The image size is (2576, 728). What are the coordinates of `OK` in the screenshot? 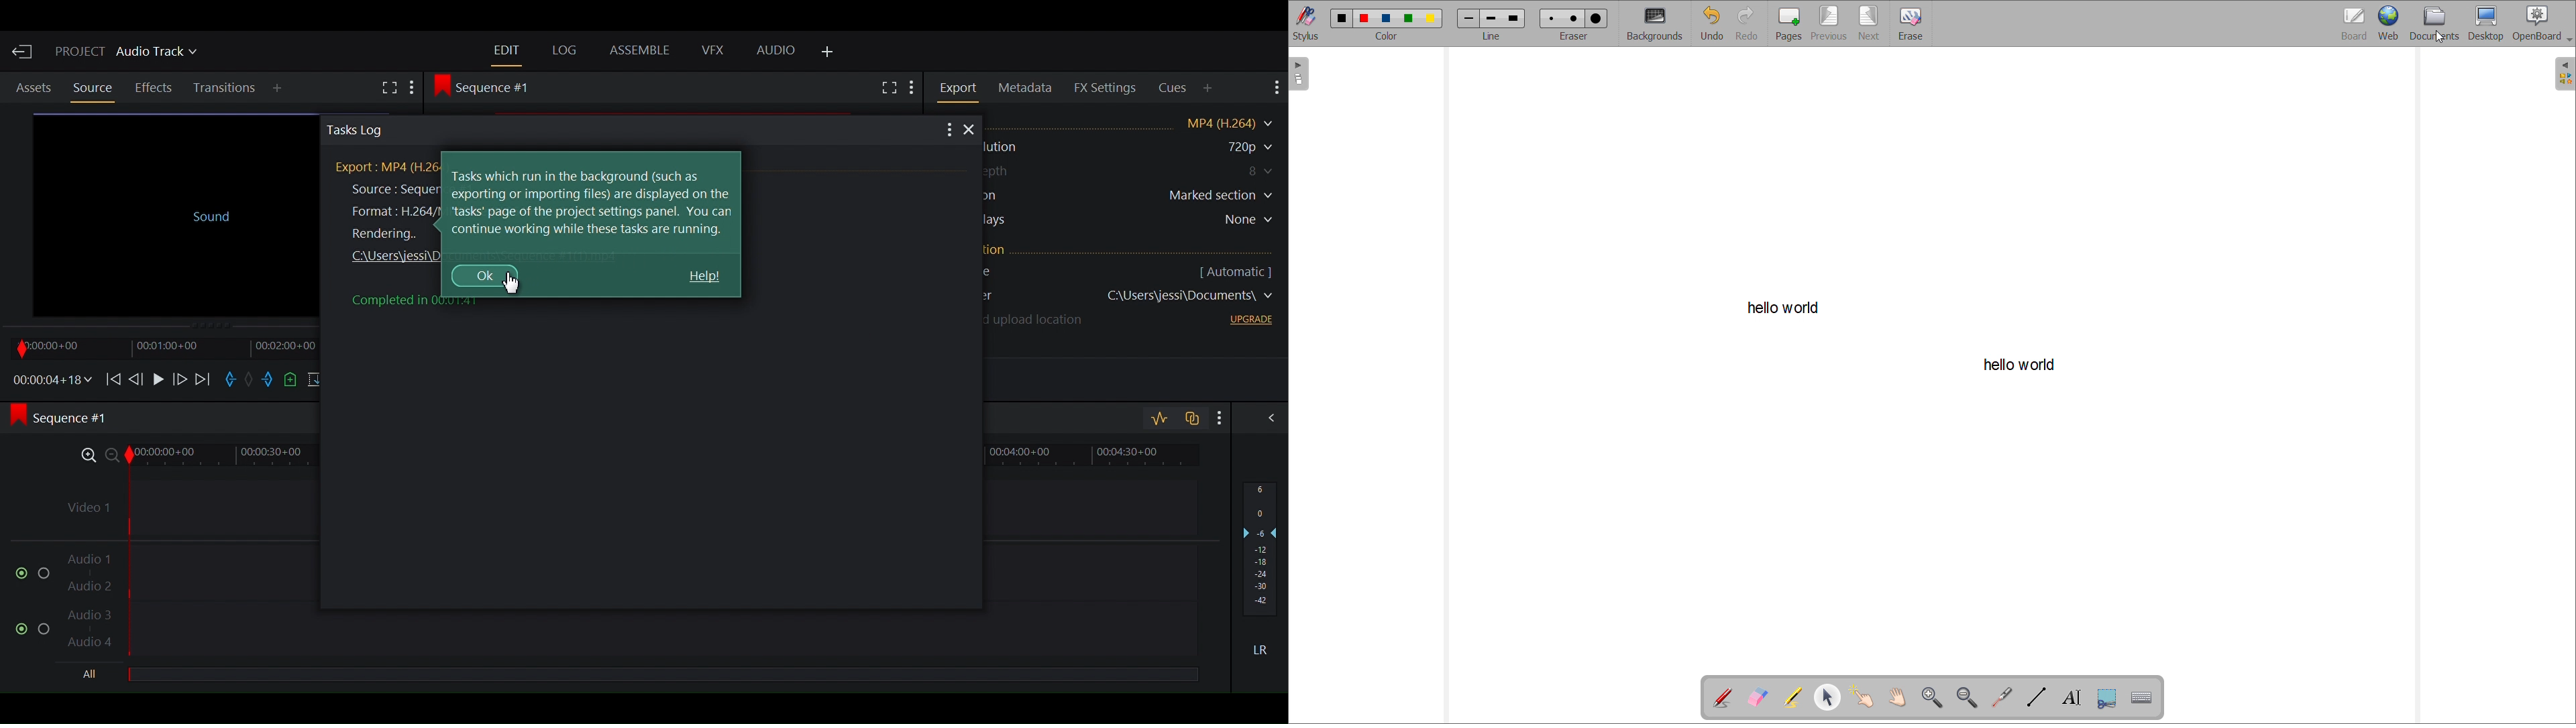 It's located at (482, 276).